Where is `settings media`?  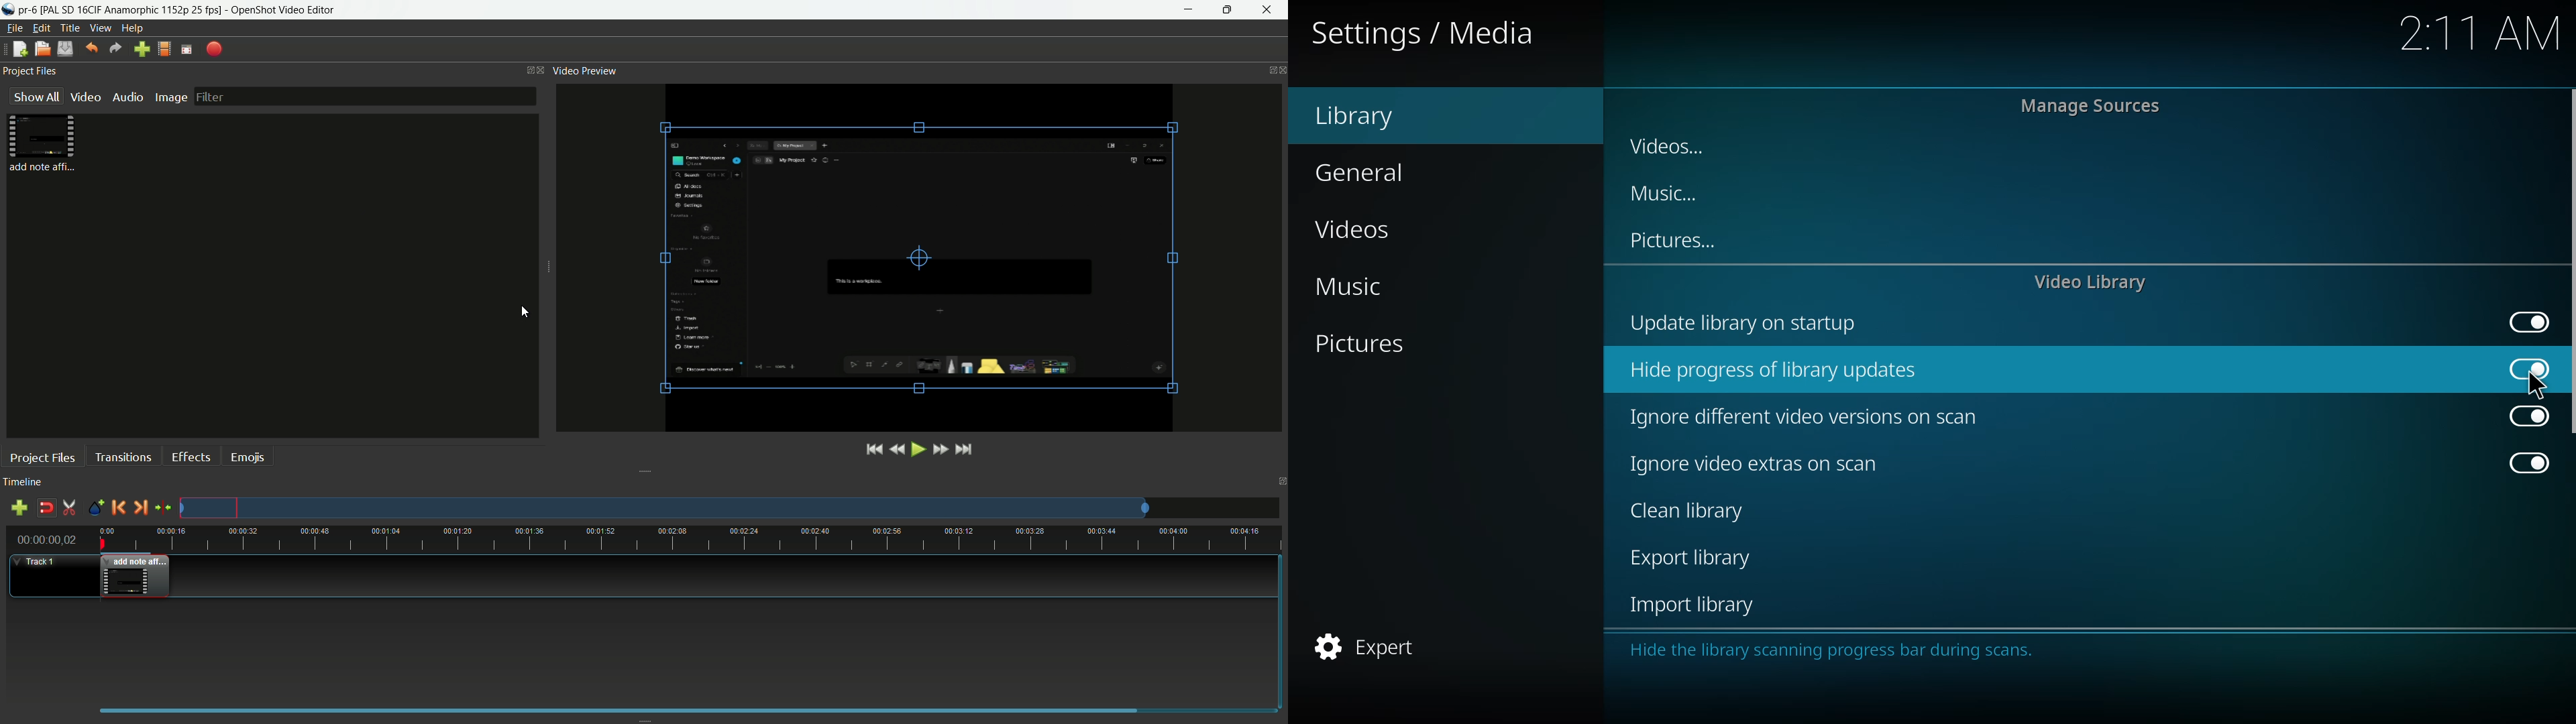 settings media is located at coordinates (1425, 34).